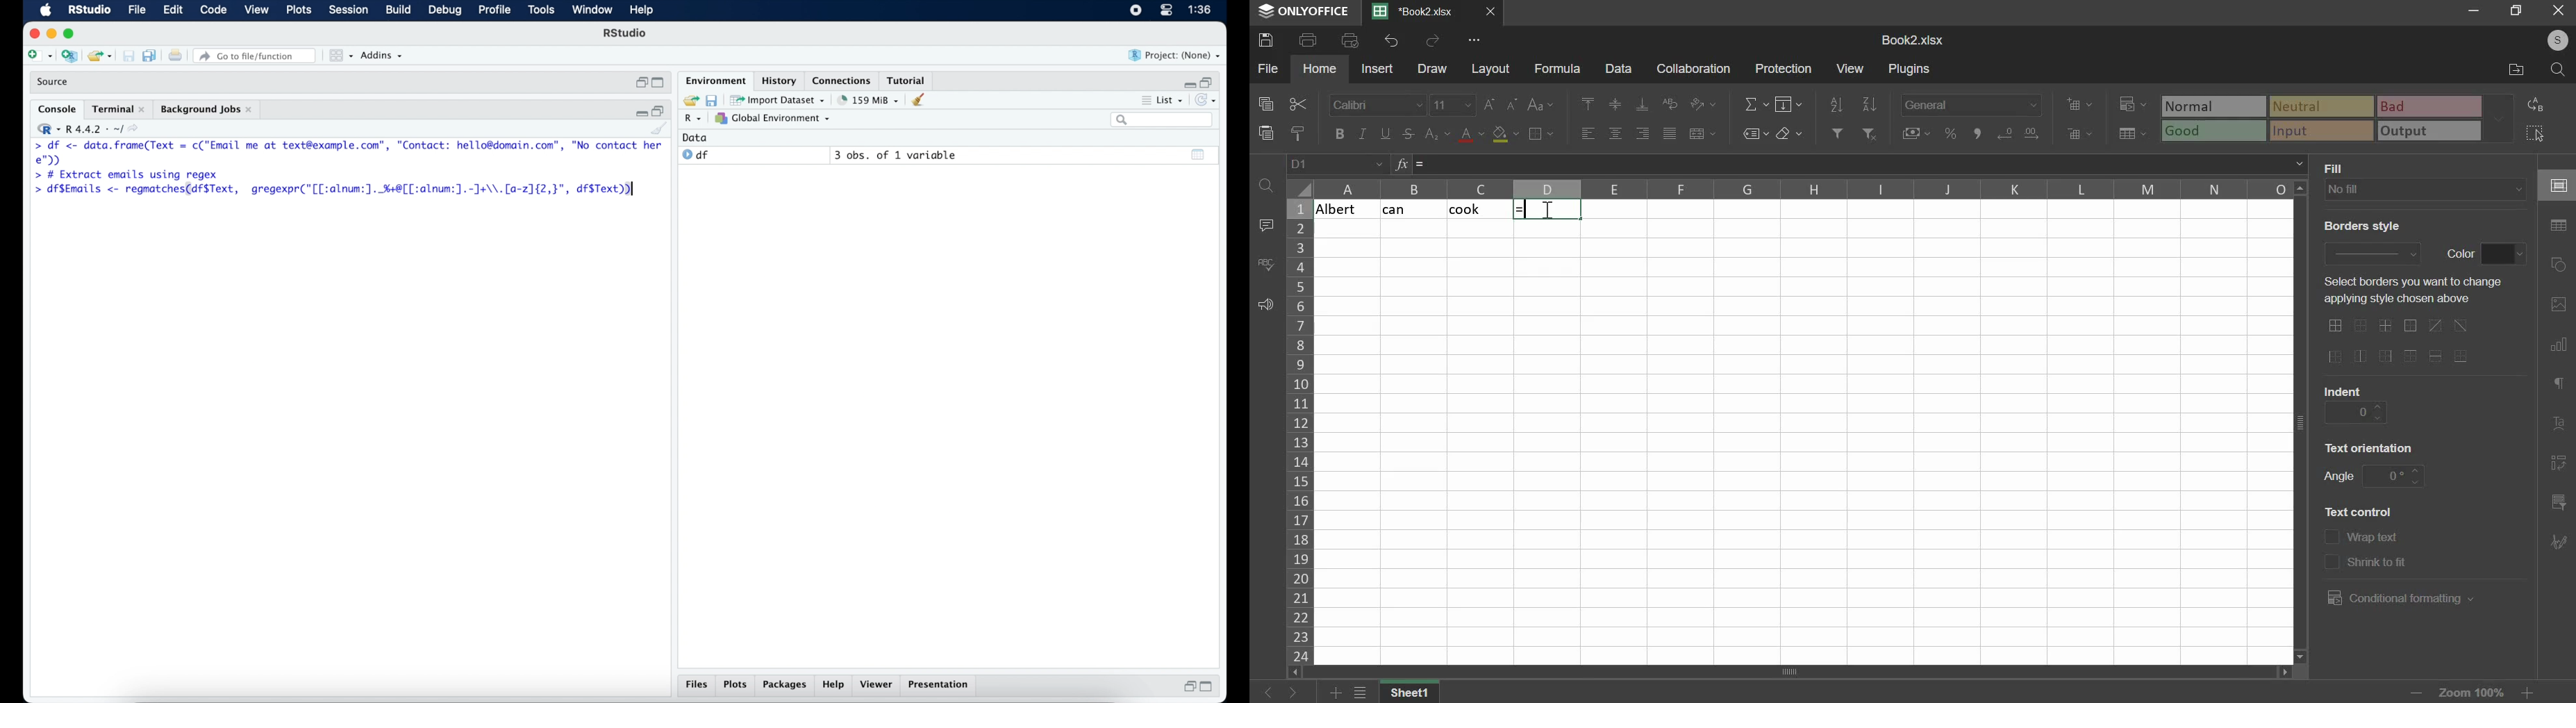 This screenshot has height=728, width=2576. I want to click on minimize, so click(51, 34).